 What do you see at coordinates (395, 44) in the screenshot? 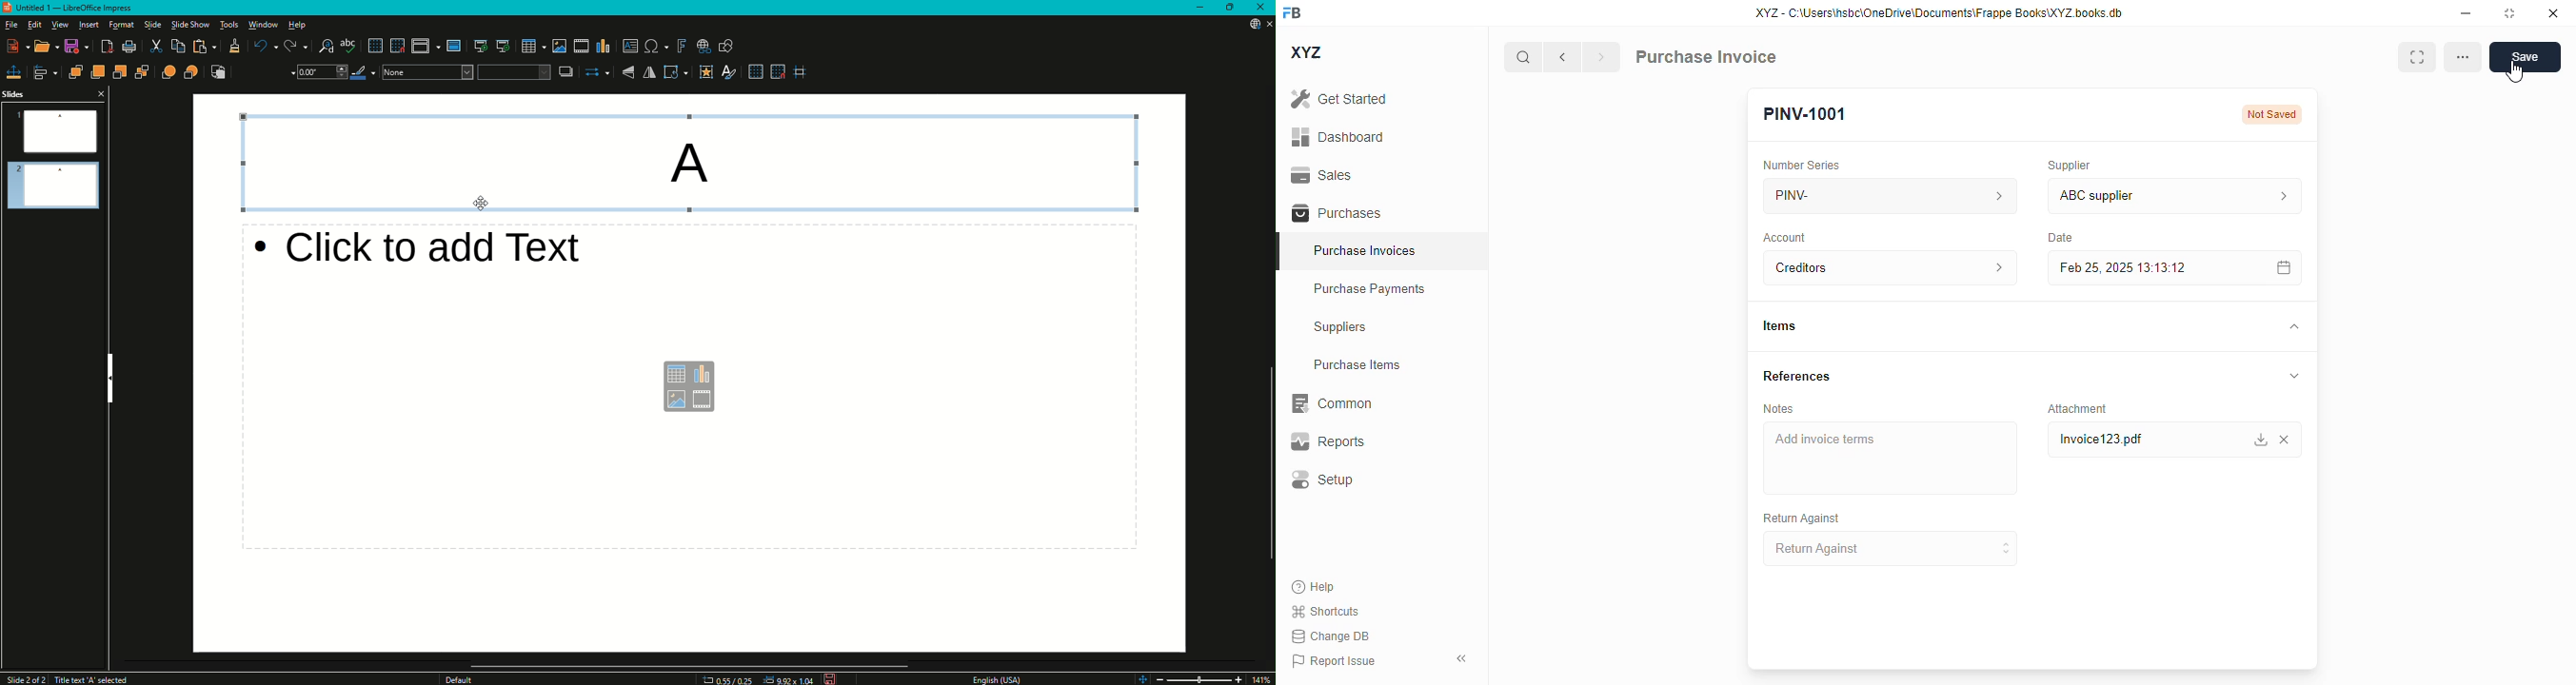
I see `Snap to Grid` at bounding box center [395, 44].